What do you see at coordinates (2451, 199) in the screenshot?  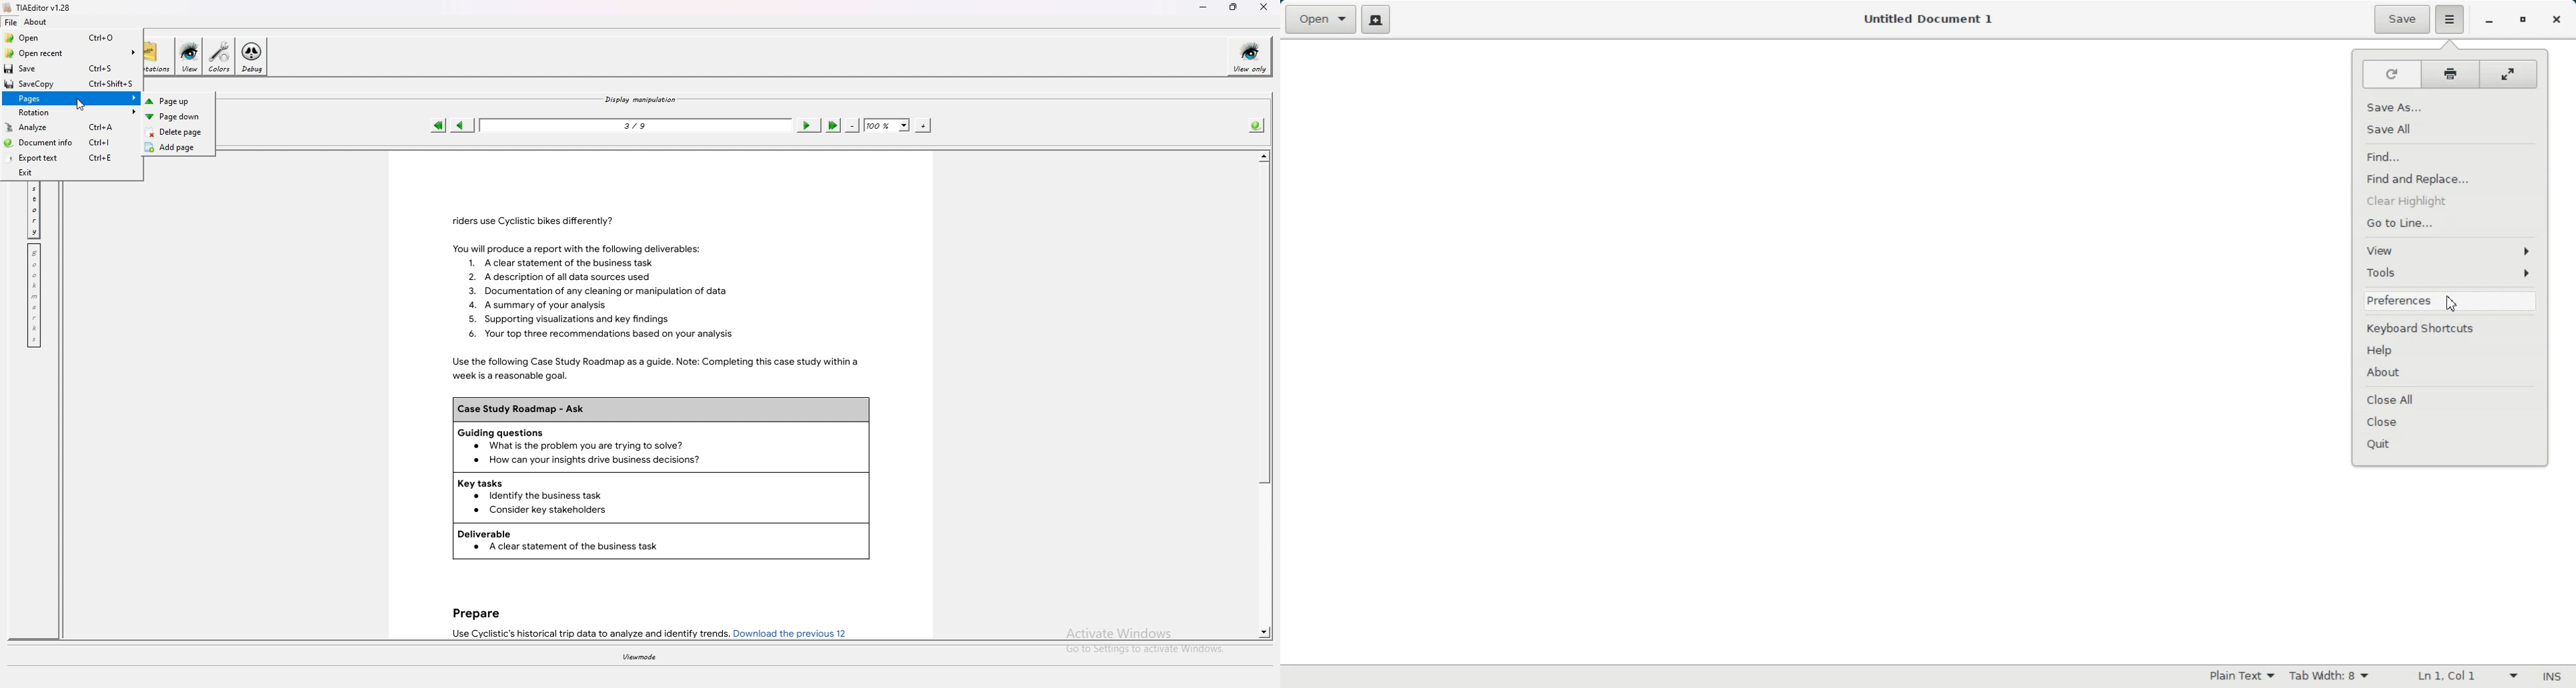 I see `Clear Highlight` at bounding box center [2451, 199].